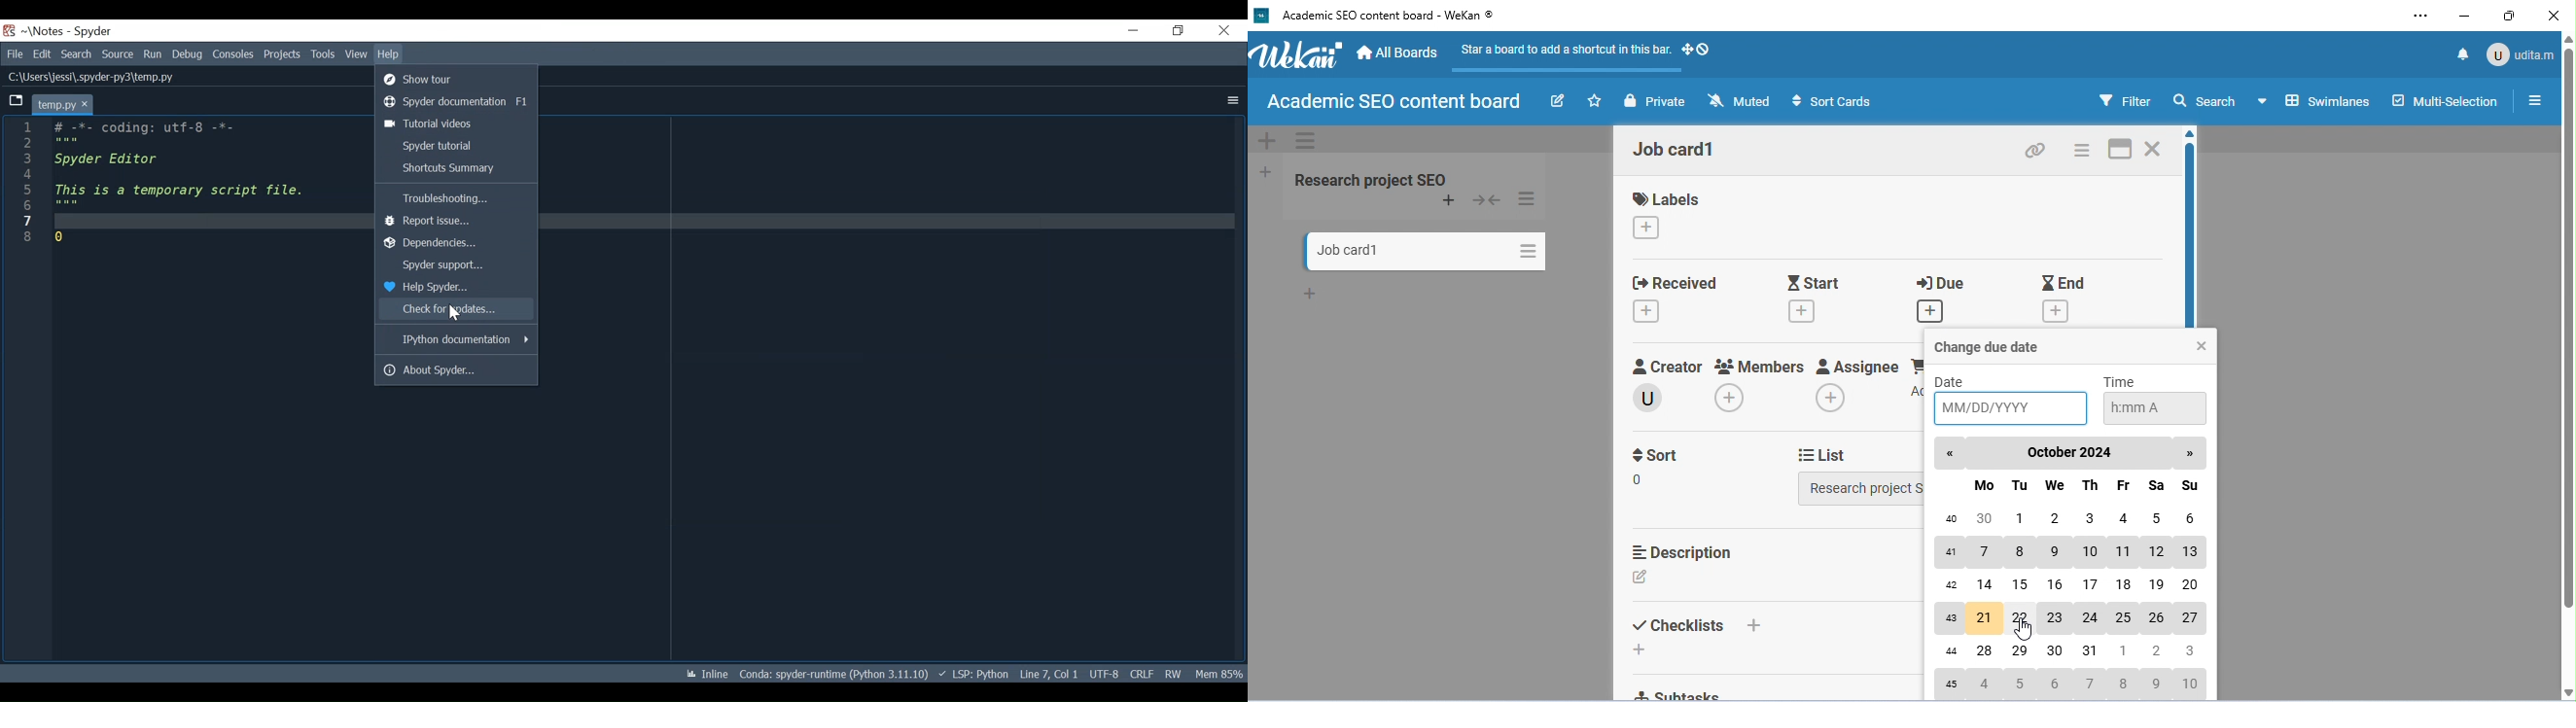  Describe the element at coordinates (1741, 101) in the screenshot. I see `muted` at that location.